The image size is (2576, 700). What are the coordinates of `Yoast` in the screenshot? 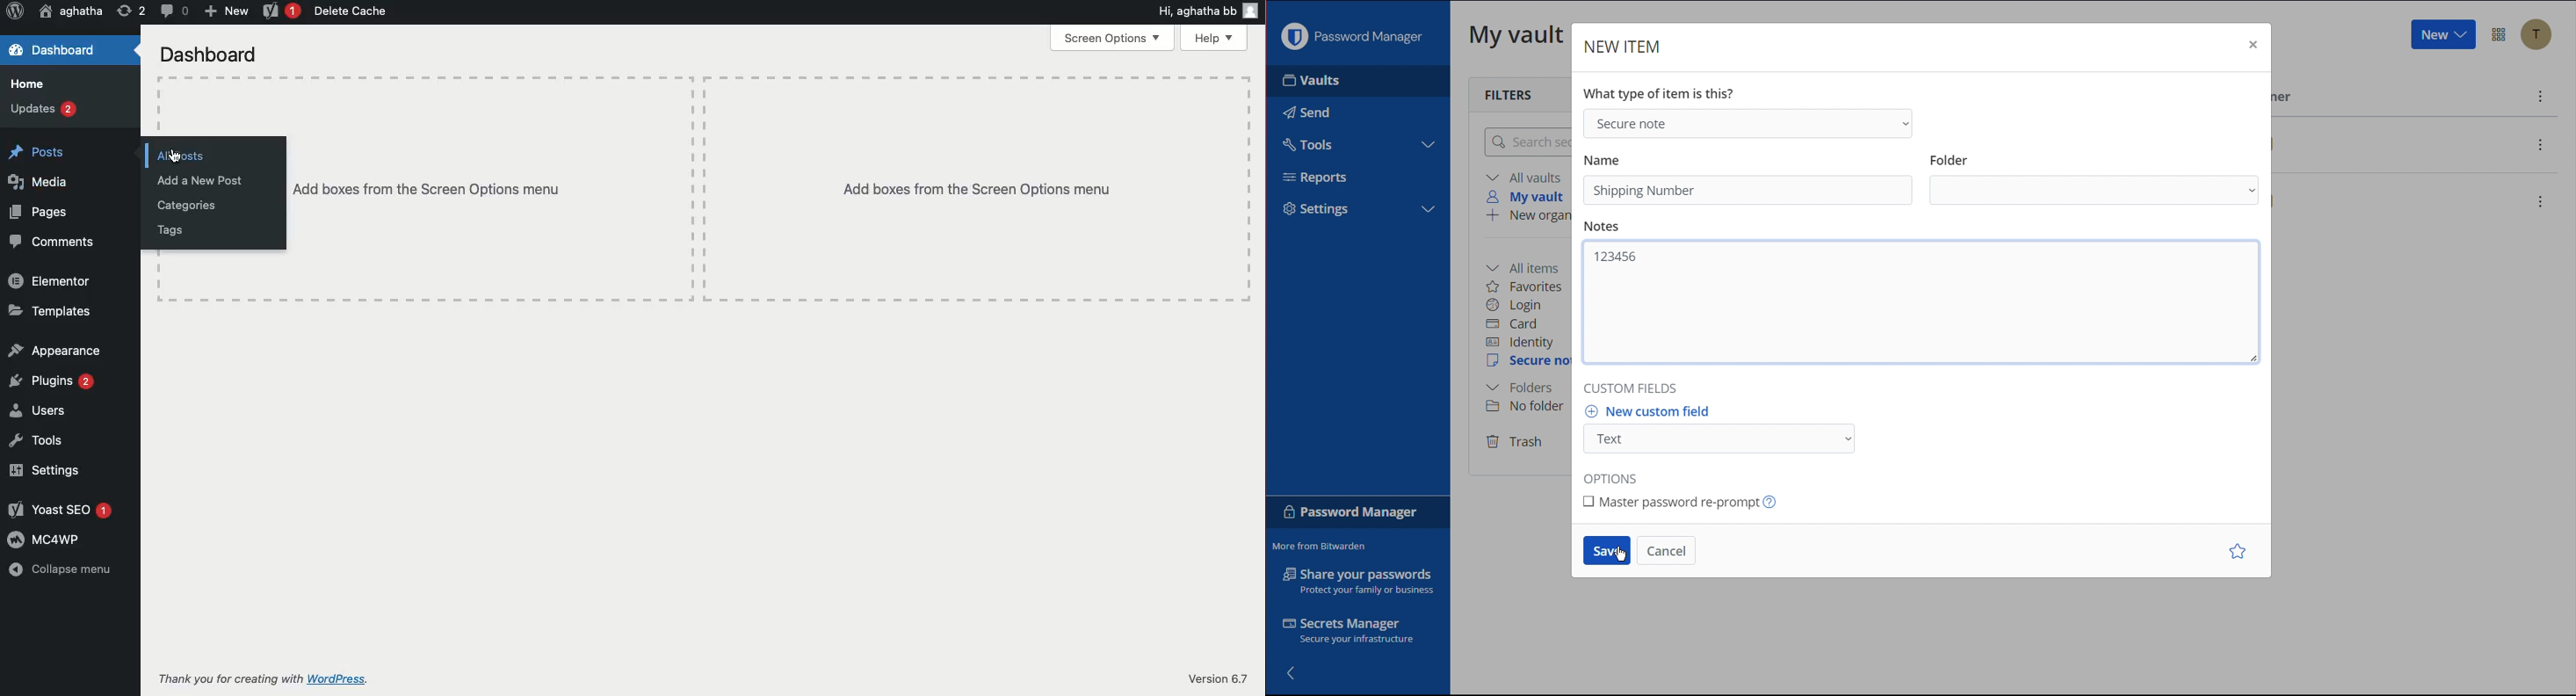 It's located at (279, 11).